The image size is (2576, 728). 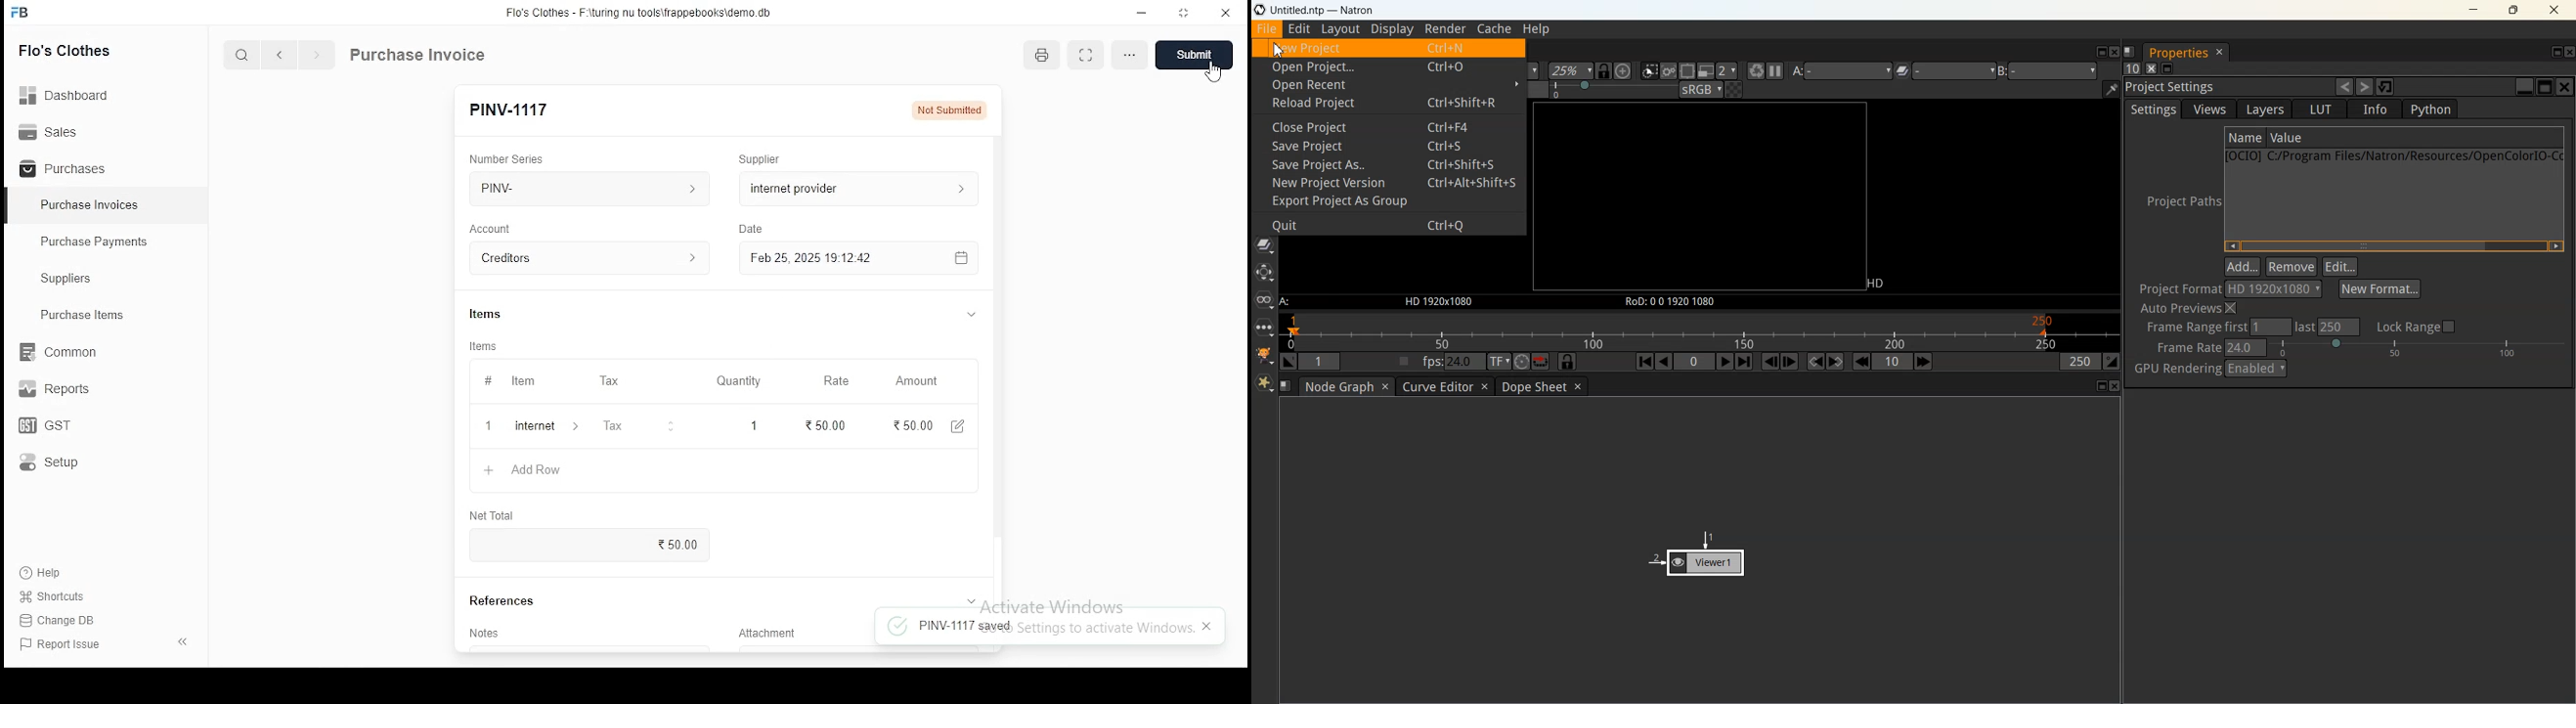 What do you see at coordinates (60, 596) in the screenshot?
I see `Shortcuts` at bounding box center [60, 596].